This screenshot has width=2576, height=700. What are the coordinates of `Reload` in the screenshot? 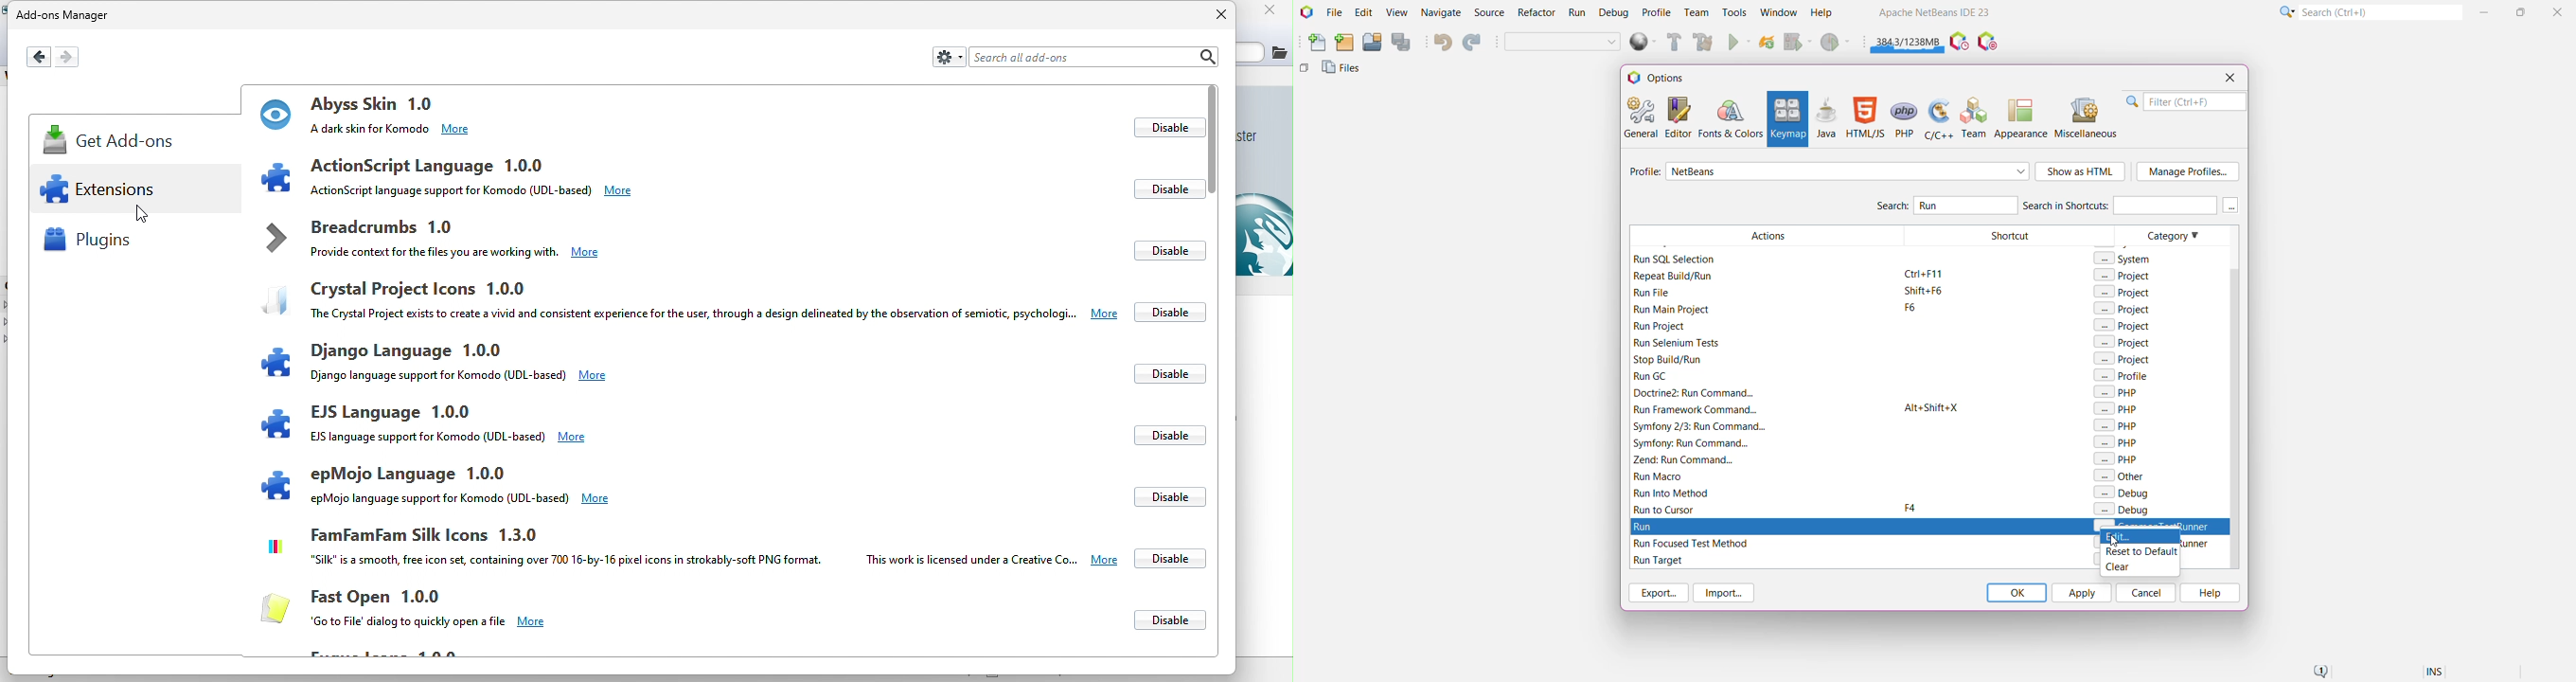 It's located at (1767, 43).